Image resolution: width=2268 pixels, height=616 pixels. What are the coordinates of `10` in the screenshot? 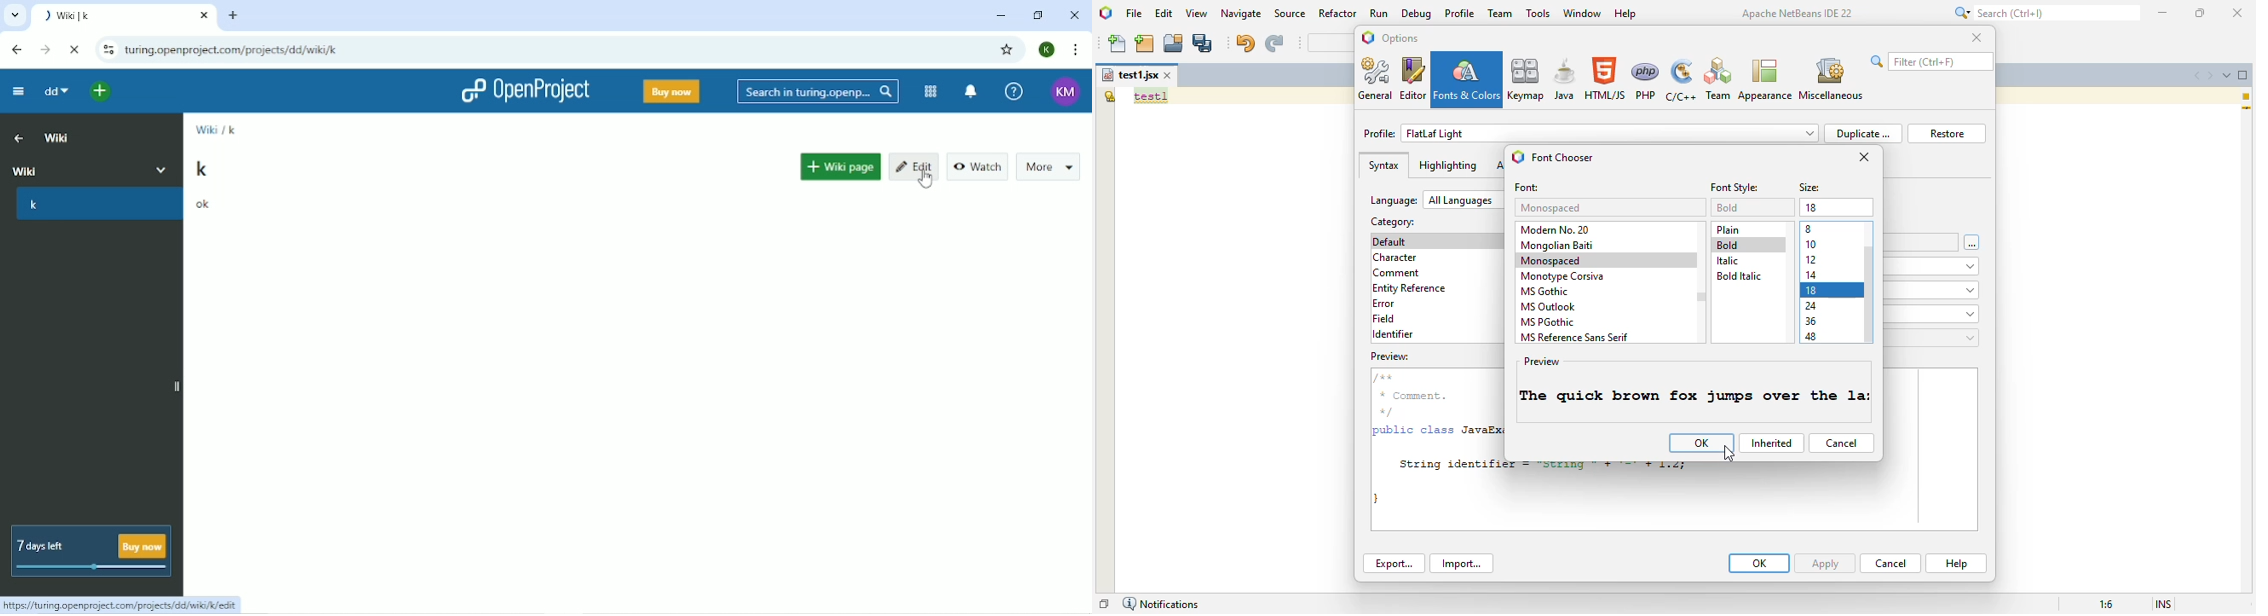 It's located at (1812, 244).